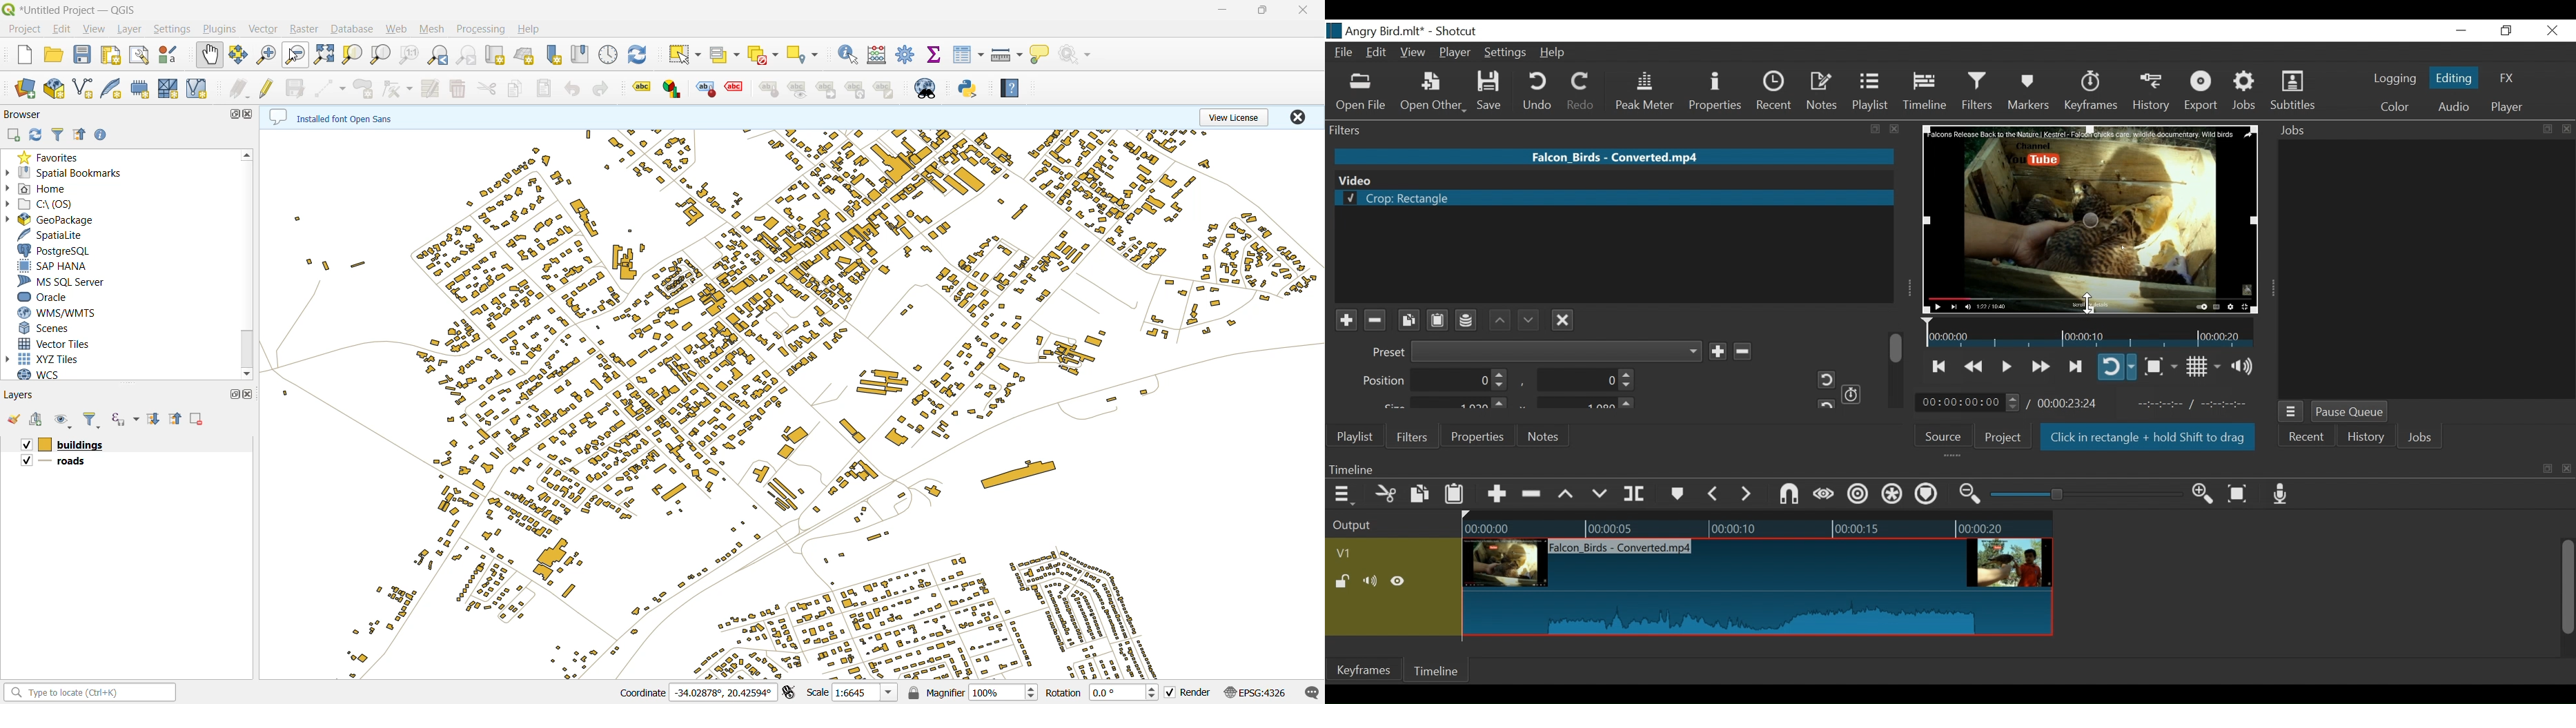 The width and height of the screenshot is (2576, 728). Describe the element at coordinates (2392, 107) in the screenshot. I see `Color` at that location.